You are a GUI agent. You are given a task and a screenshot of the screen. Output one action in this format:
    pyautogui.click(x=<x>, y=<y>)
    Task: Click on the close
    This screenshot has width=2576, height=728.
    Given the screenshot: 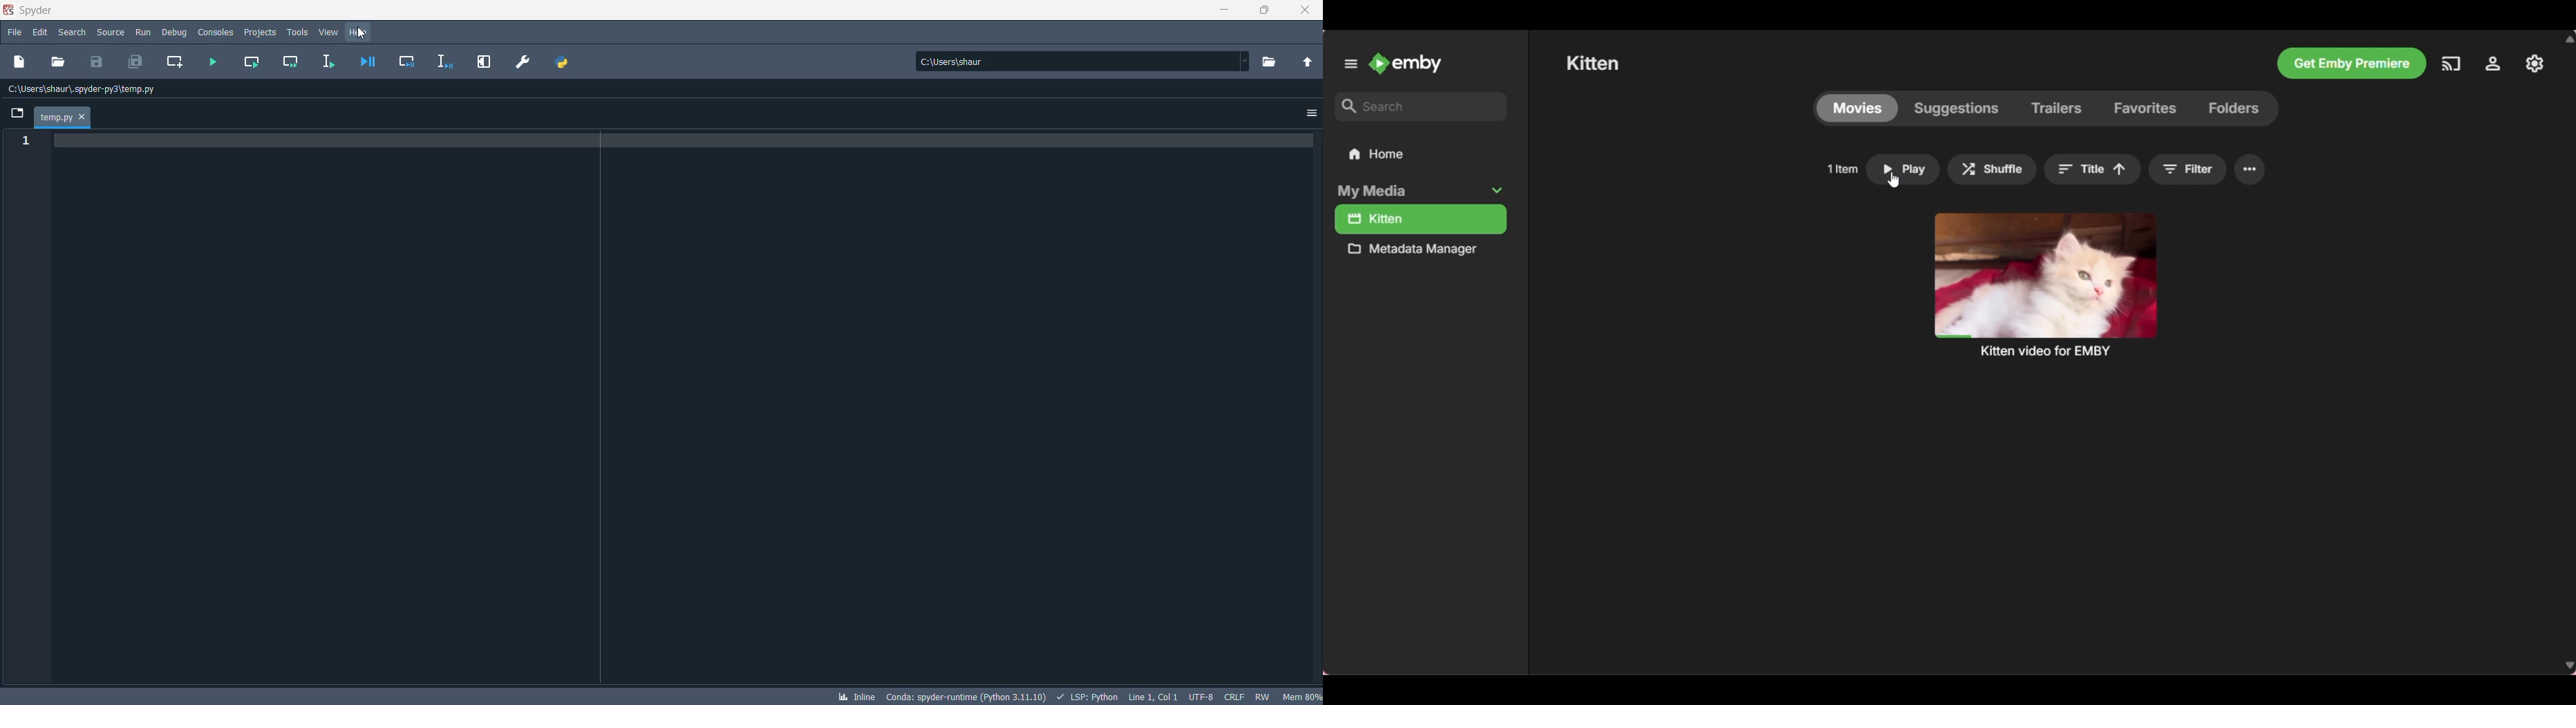 What is the action you would take?
    pyautogui.click(x=1305, y=11)
    